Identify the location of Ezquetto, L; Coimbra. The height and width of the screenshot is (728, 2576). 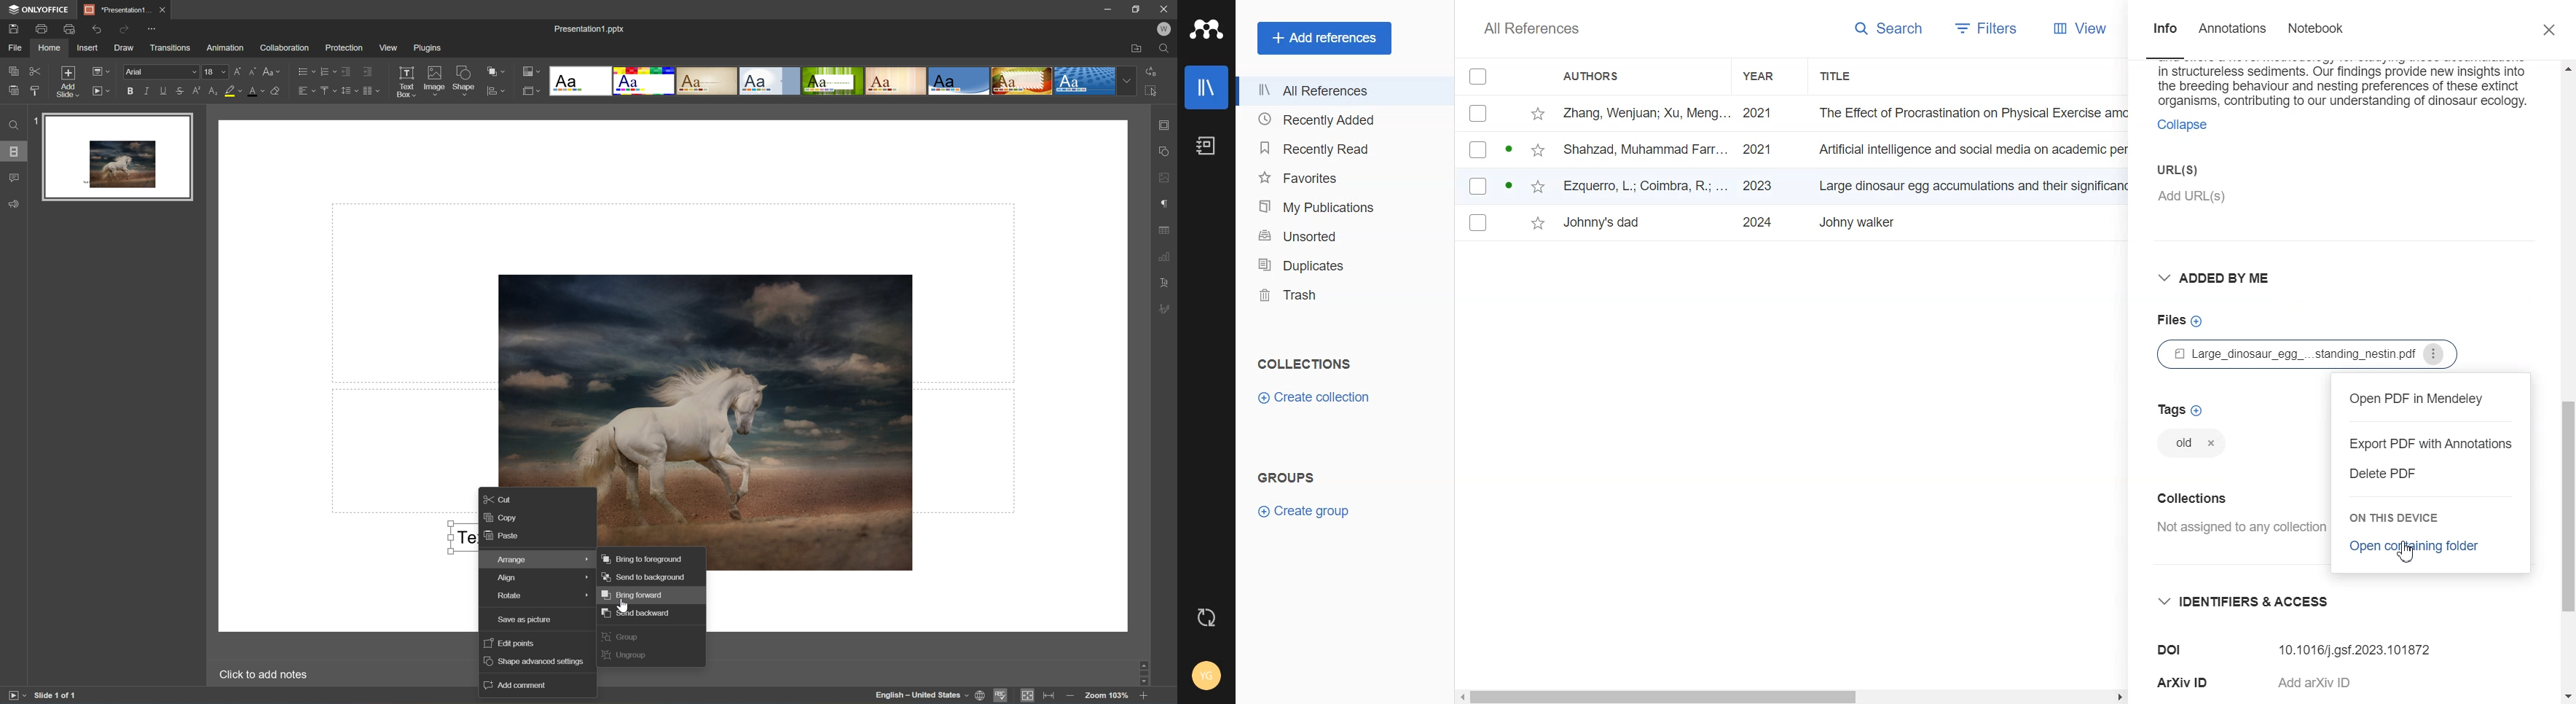
(1646, 187).